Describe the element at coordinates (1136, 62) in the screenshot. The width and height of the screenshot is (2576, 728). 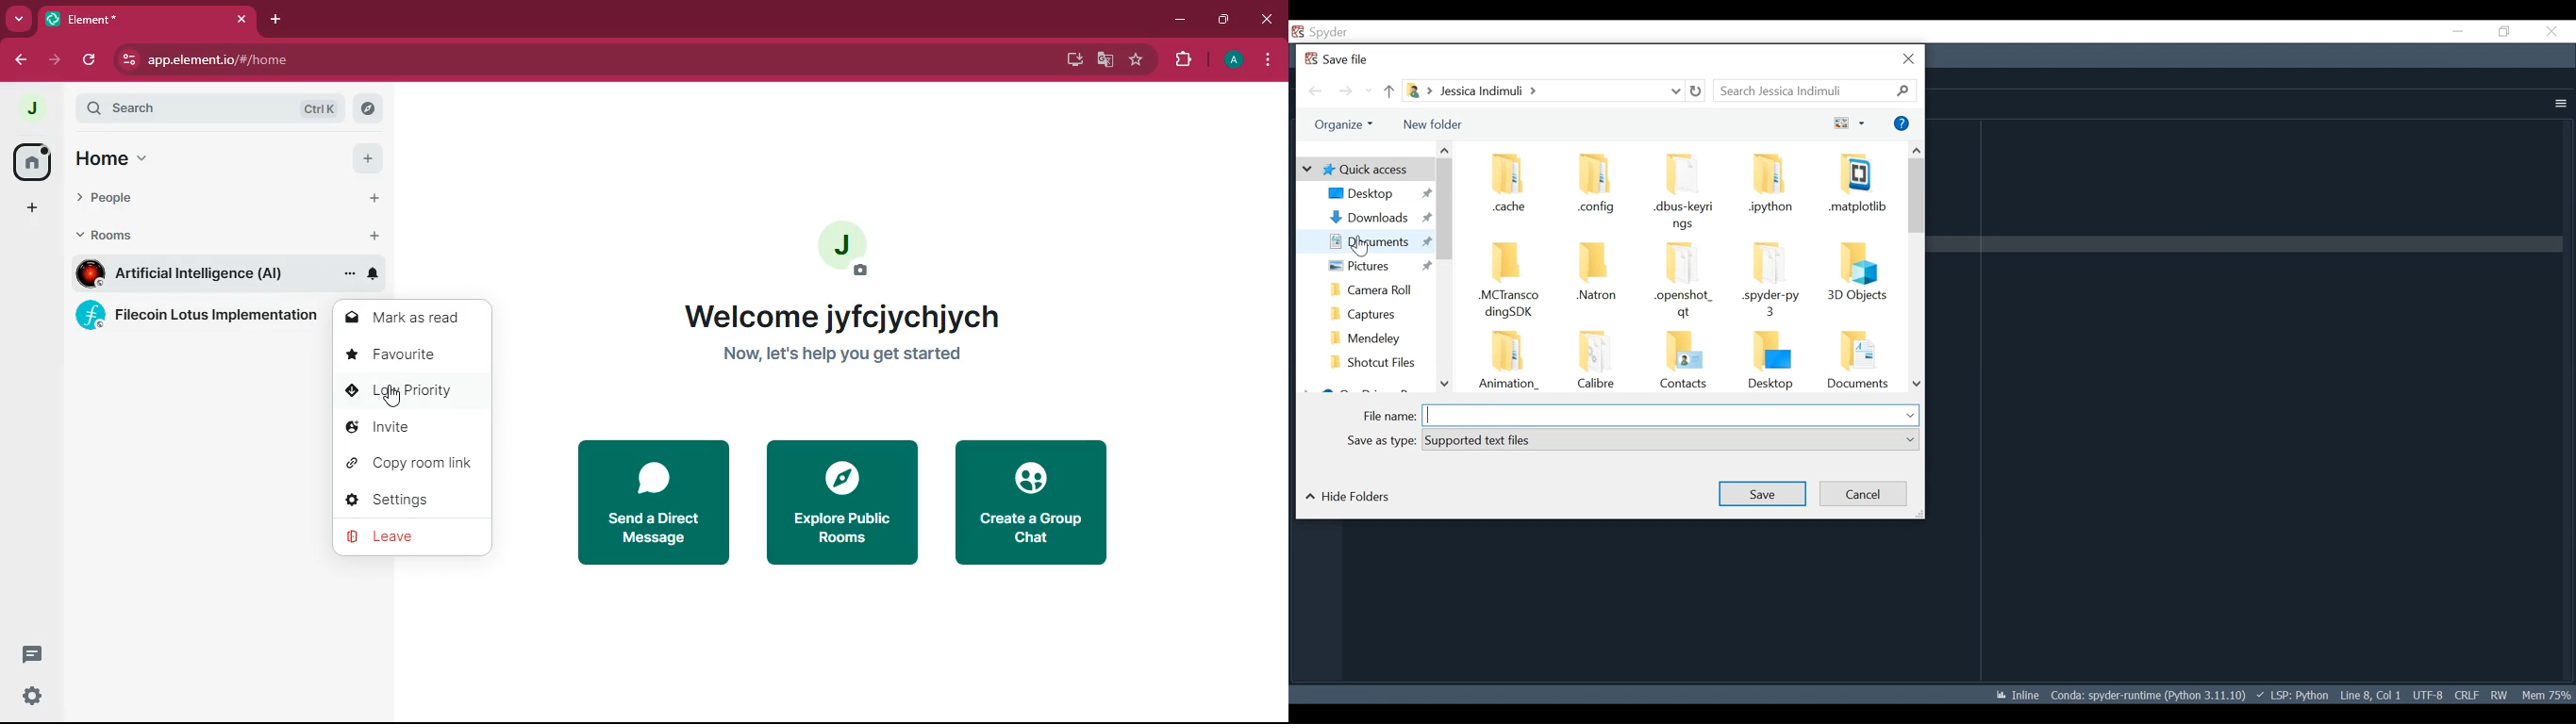
I see `favorite` at that location.